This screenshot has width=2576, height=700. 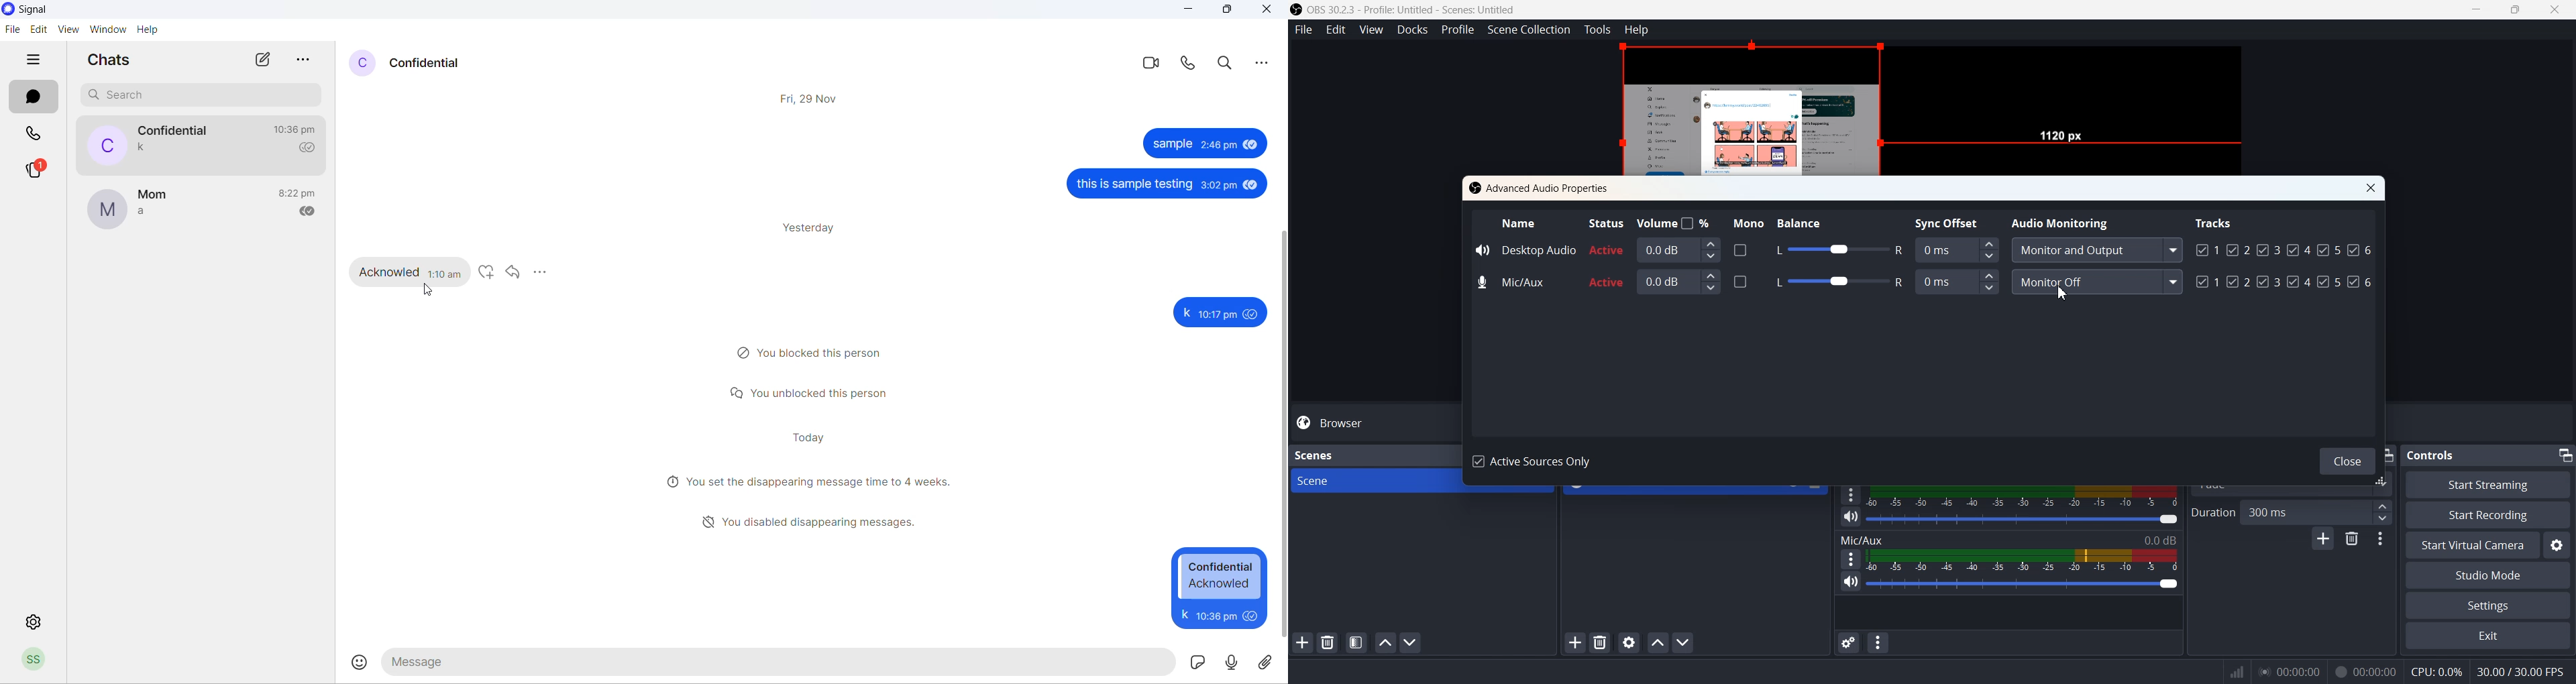 What do you see at coordinates (1607, 267) in the screenshot?
I see `Active` at bounding box center [1607, 267].